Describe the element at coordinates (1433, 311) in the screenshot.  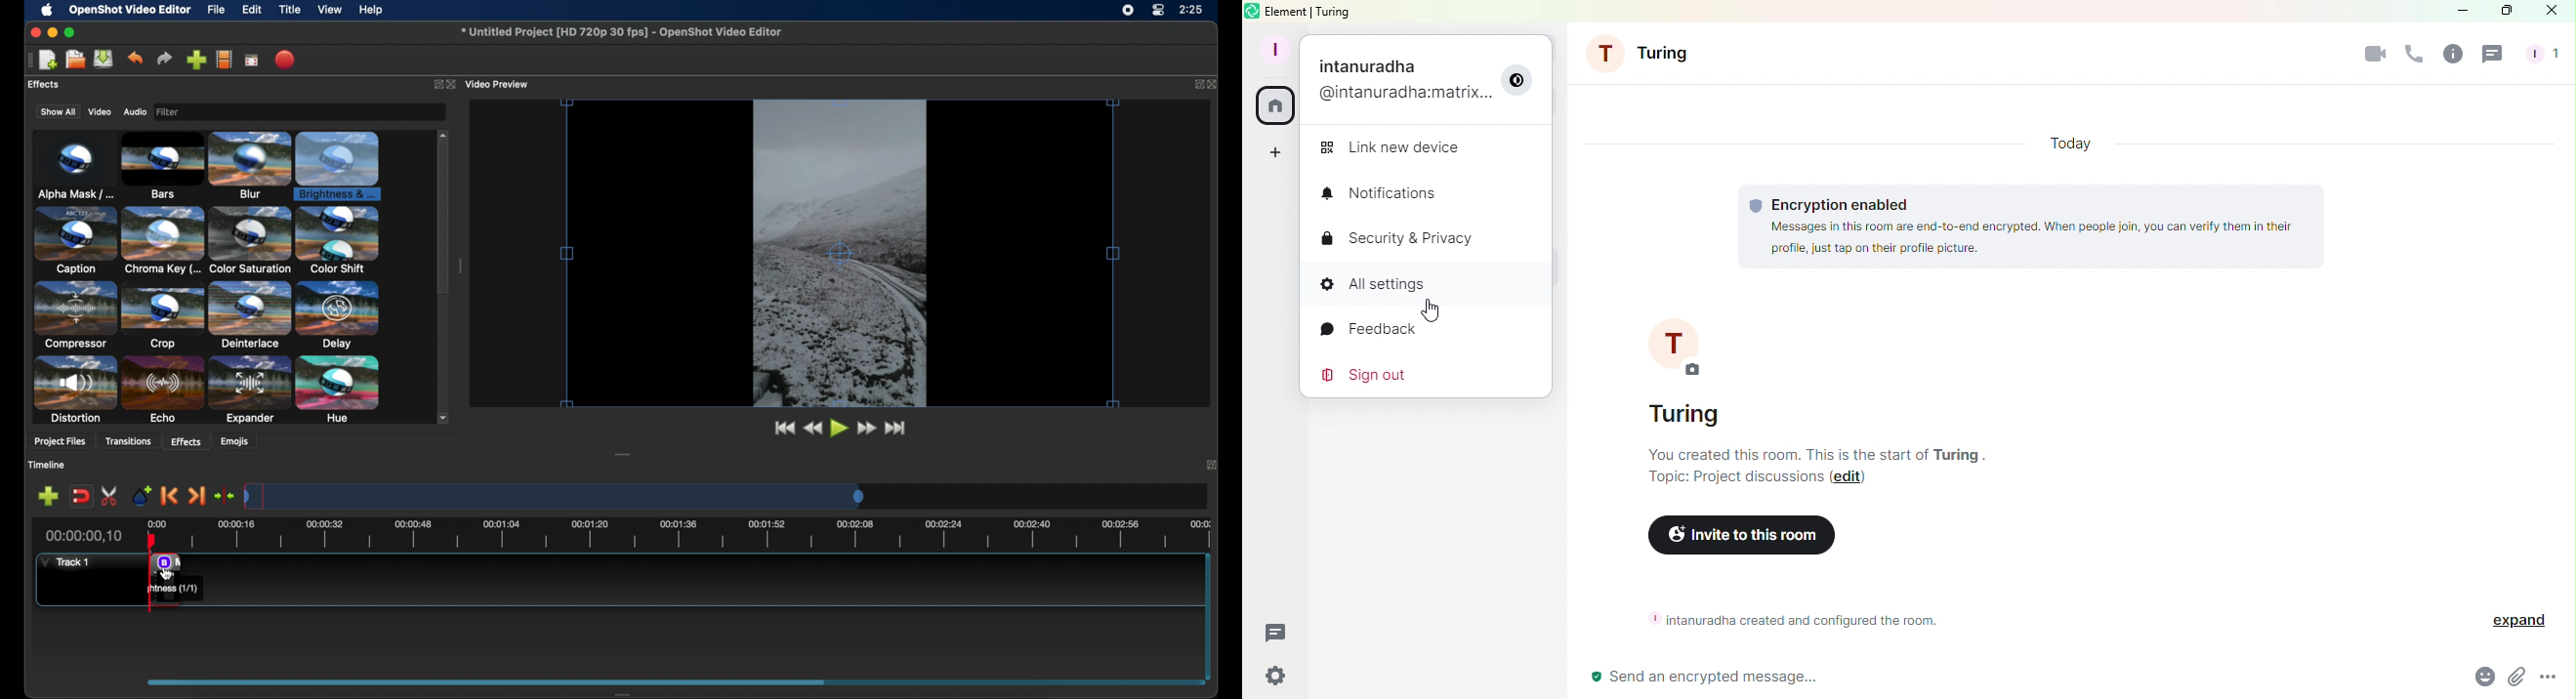
I see `Cursor` at that location.